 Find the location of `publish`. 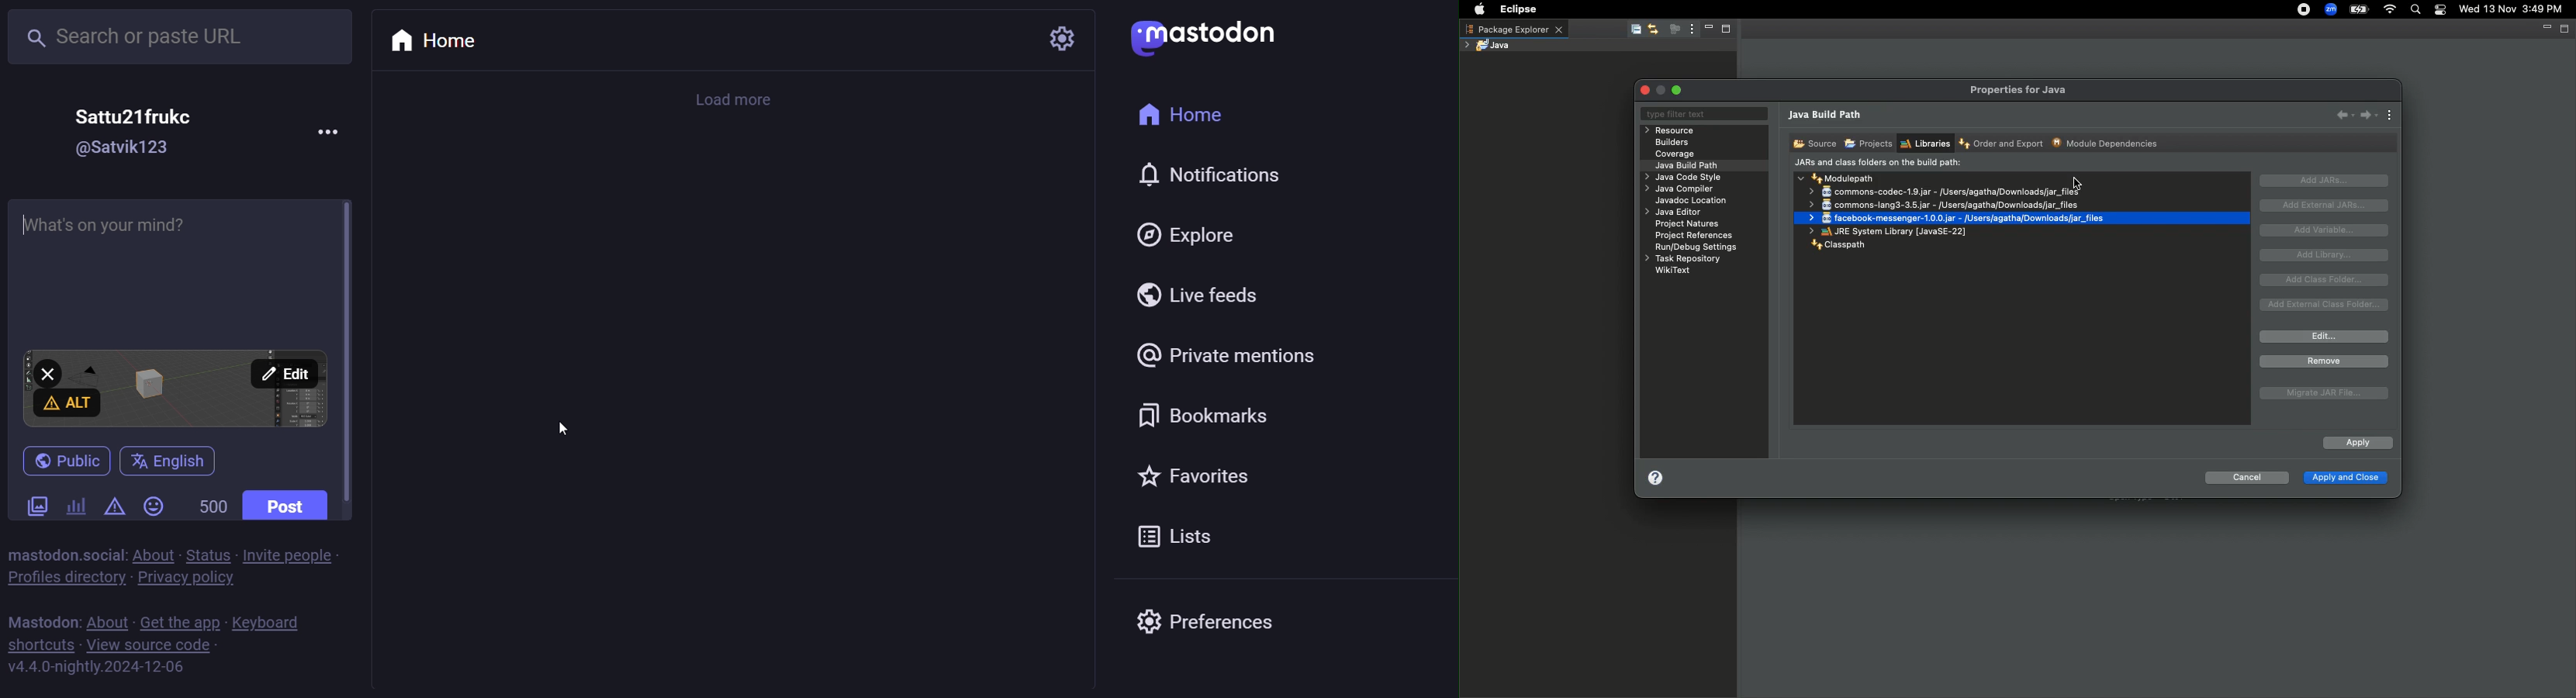

publish is located at coordinates (62, 459).